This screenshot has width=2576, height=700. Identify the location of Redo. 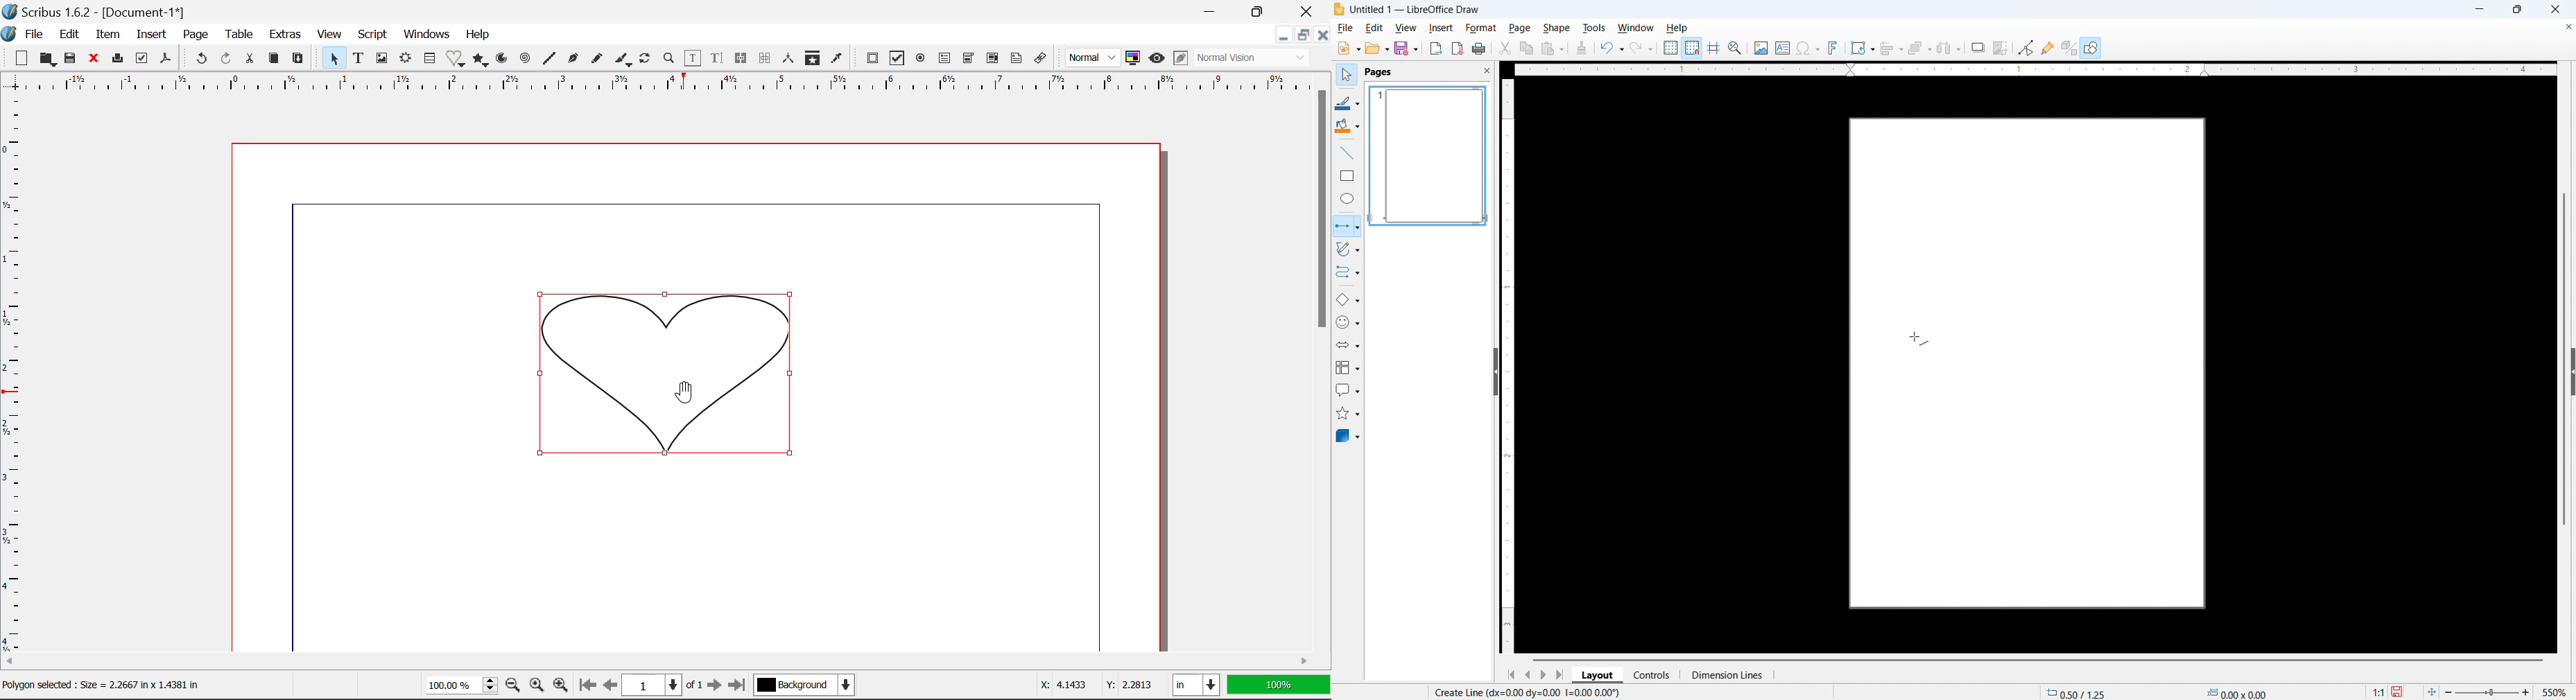
(225, 58).